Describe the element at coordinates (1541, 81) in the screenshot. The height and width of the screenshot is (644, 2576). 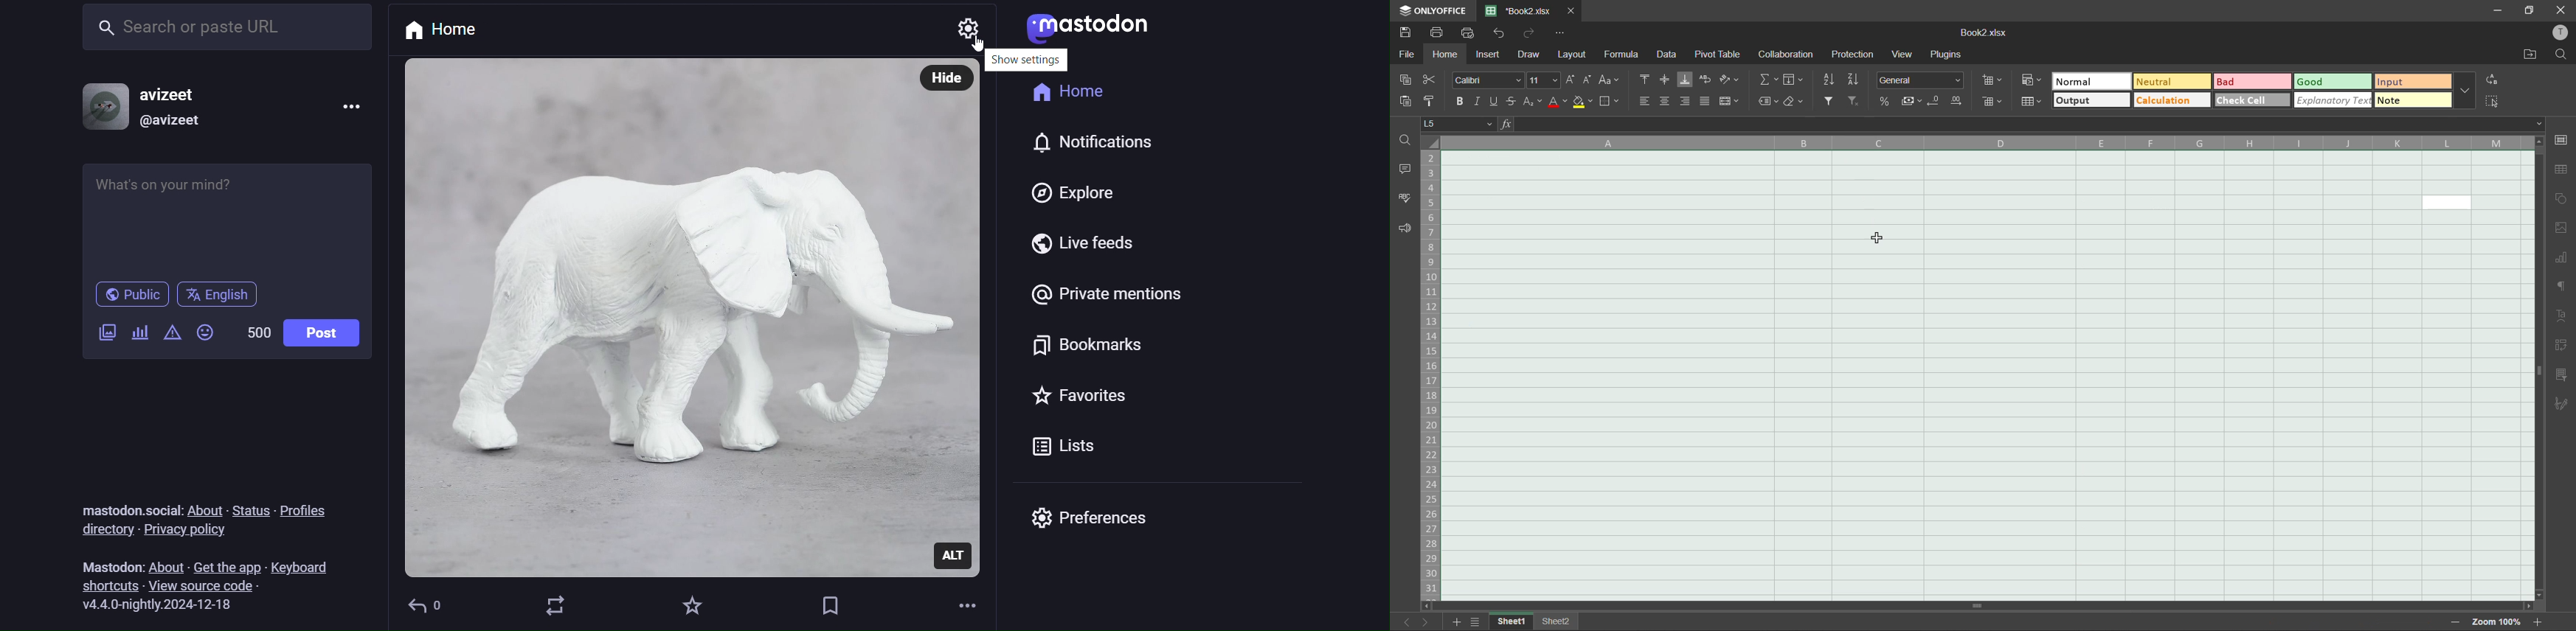
I see `font size` at that location.